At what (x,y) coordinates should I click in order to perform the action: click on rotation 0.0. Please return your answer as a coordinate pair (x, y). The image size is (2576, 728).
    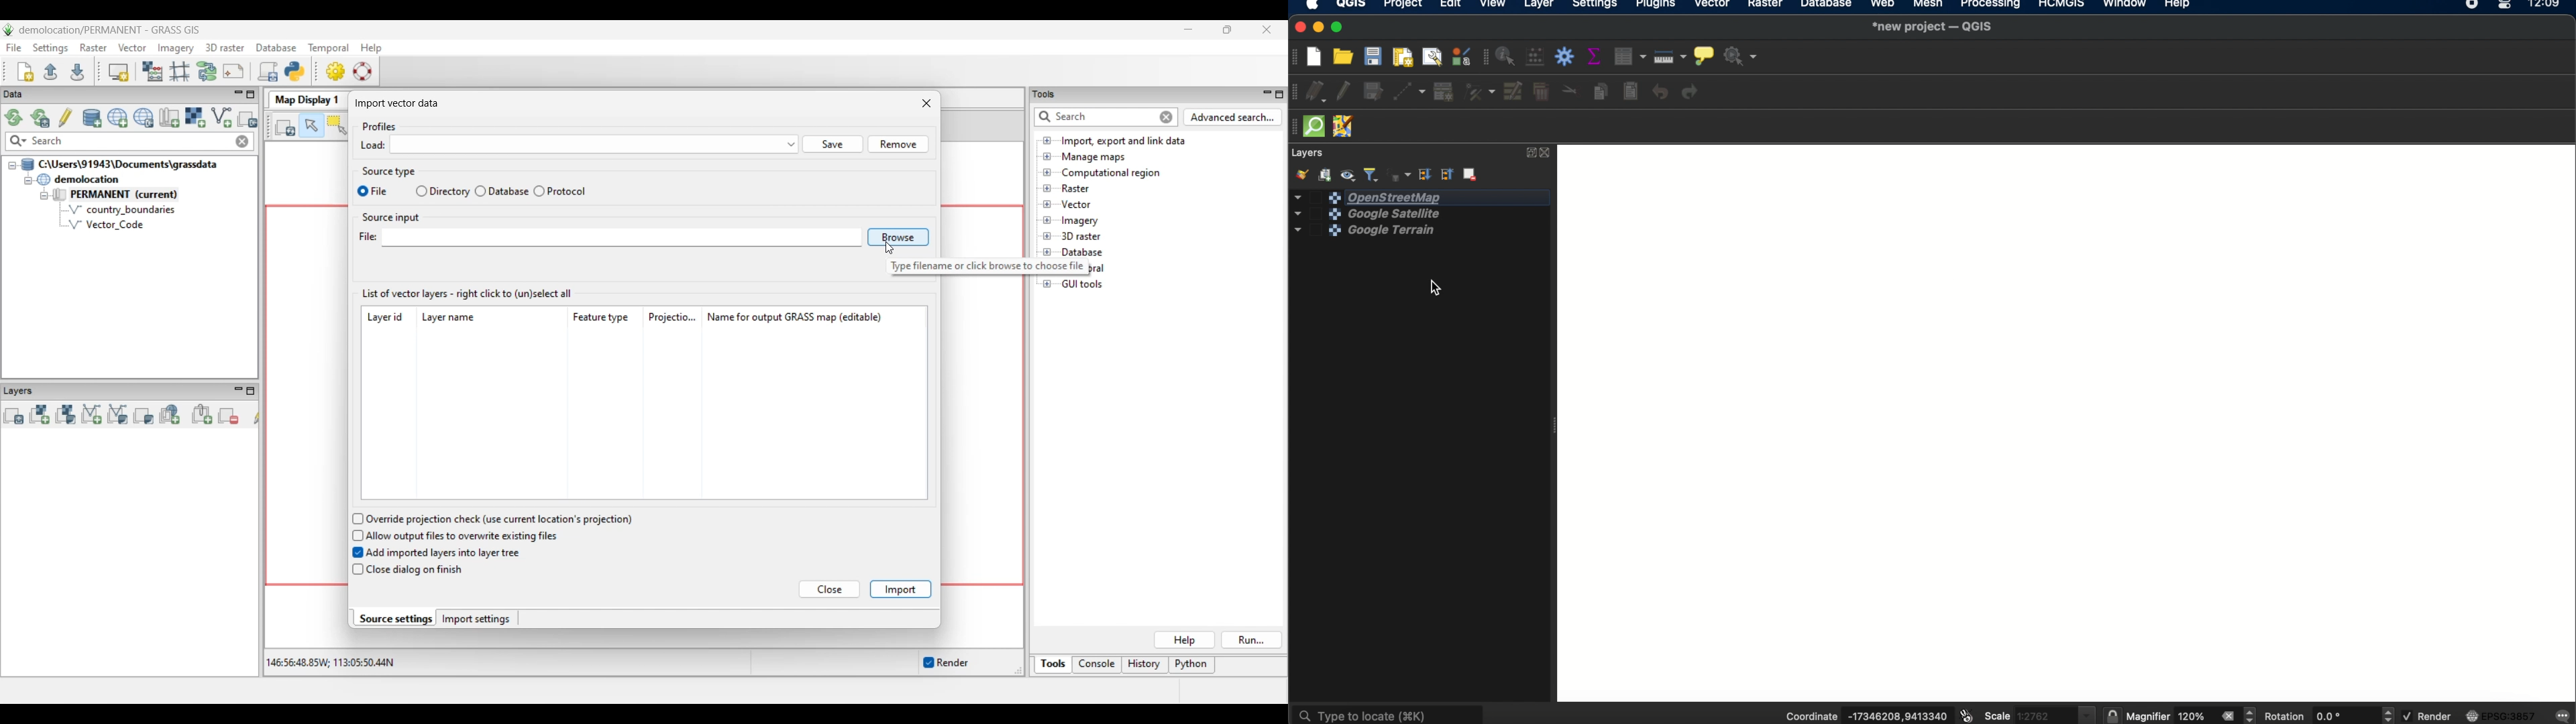
    Looking at the image, I should click on (2311, 716).